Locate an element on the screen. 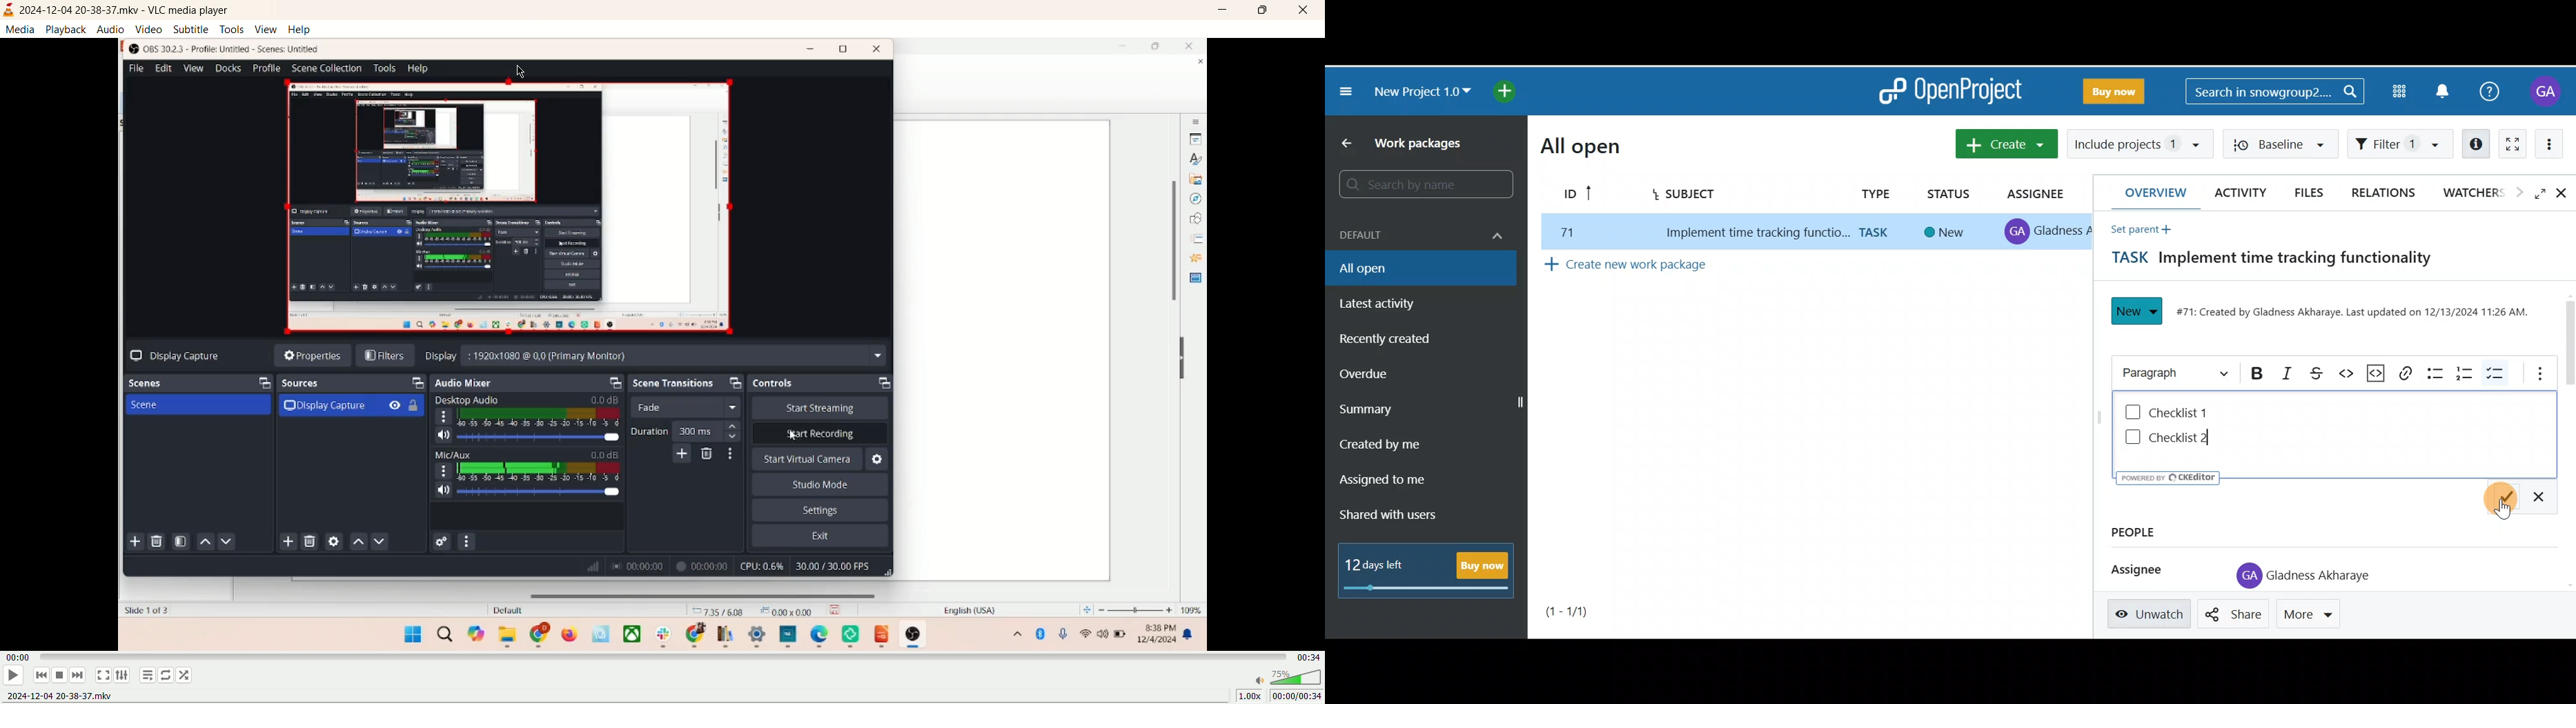 The width and height of the screenshot is (2576, 728). Share is located at coordinates (2235, 614).